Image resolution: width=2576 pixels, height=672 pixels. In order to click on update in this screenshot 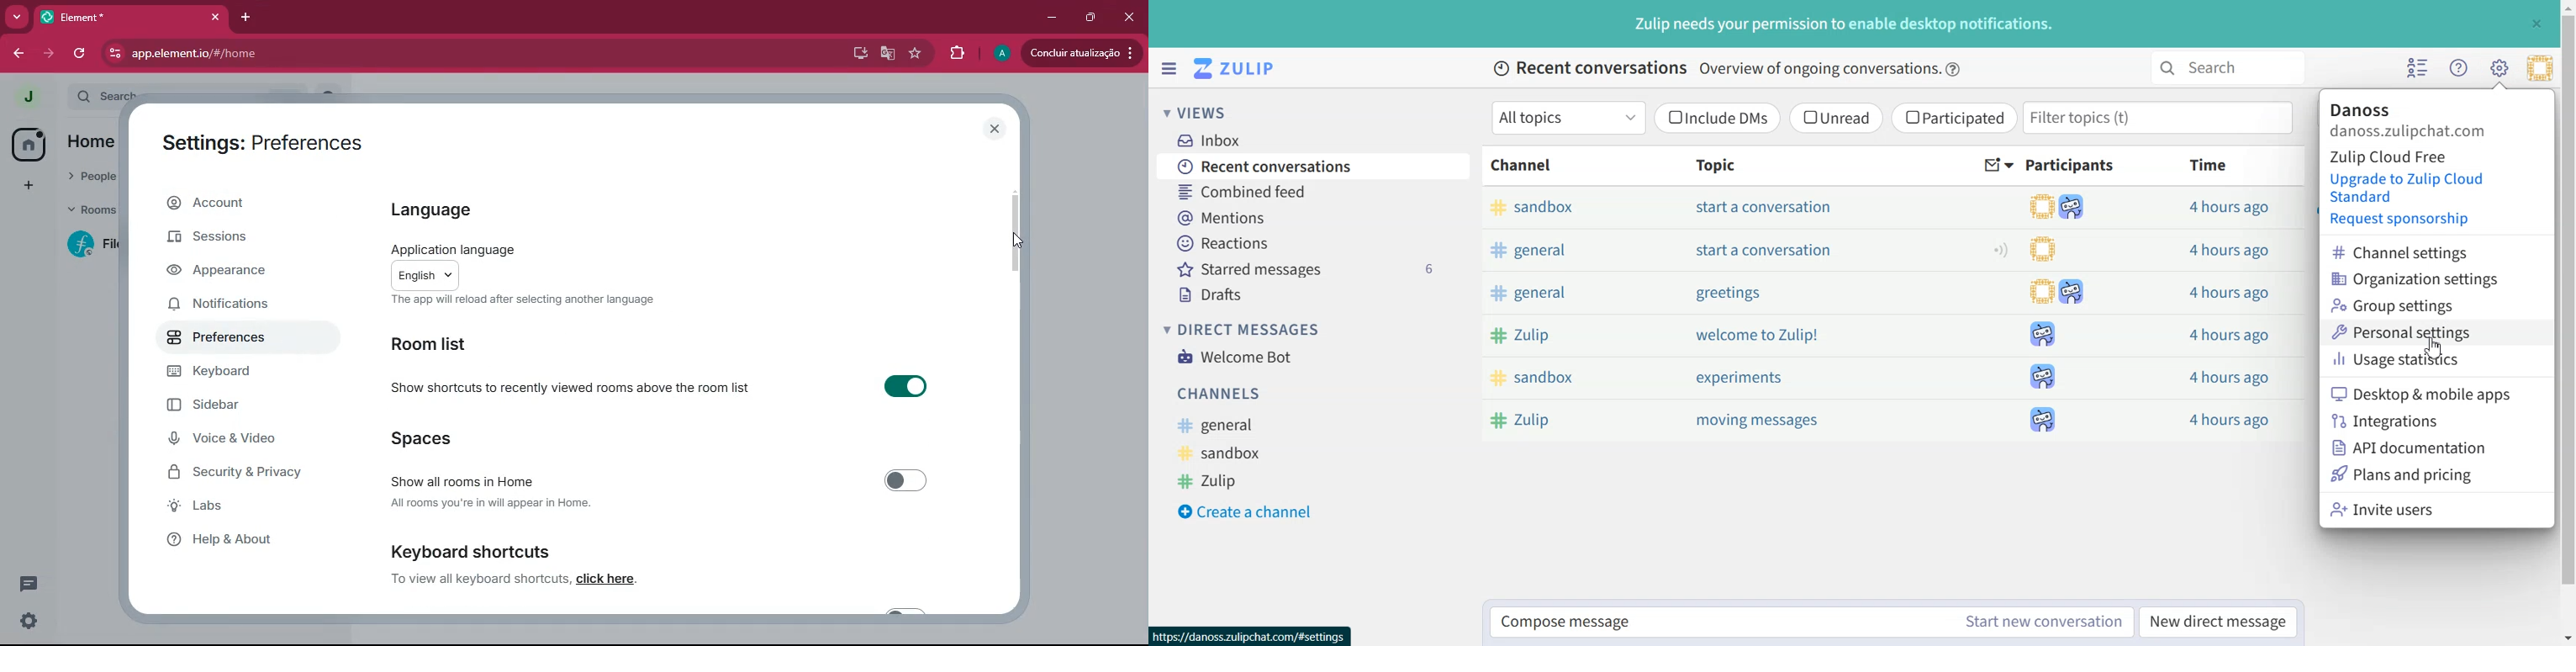, I will do `click(1079, 53)`.